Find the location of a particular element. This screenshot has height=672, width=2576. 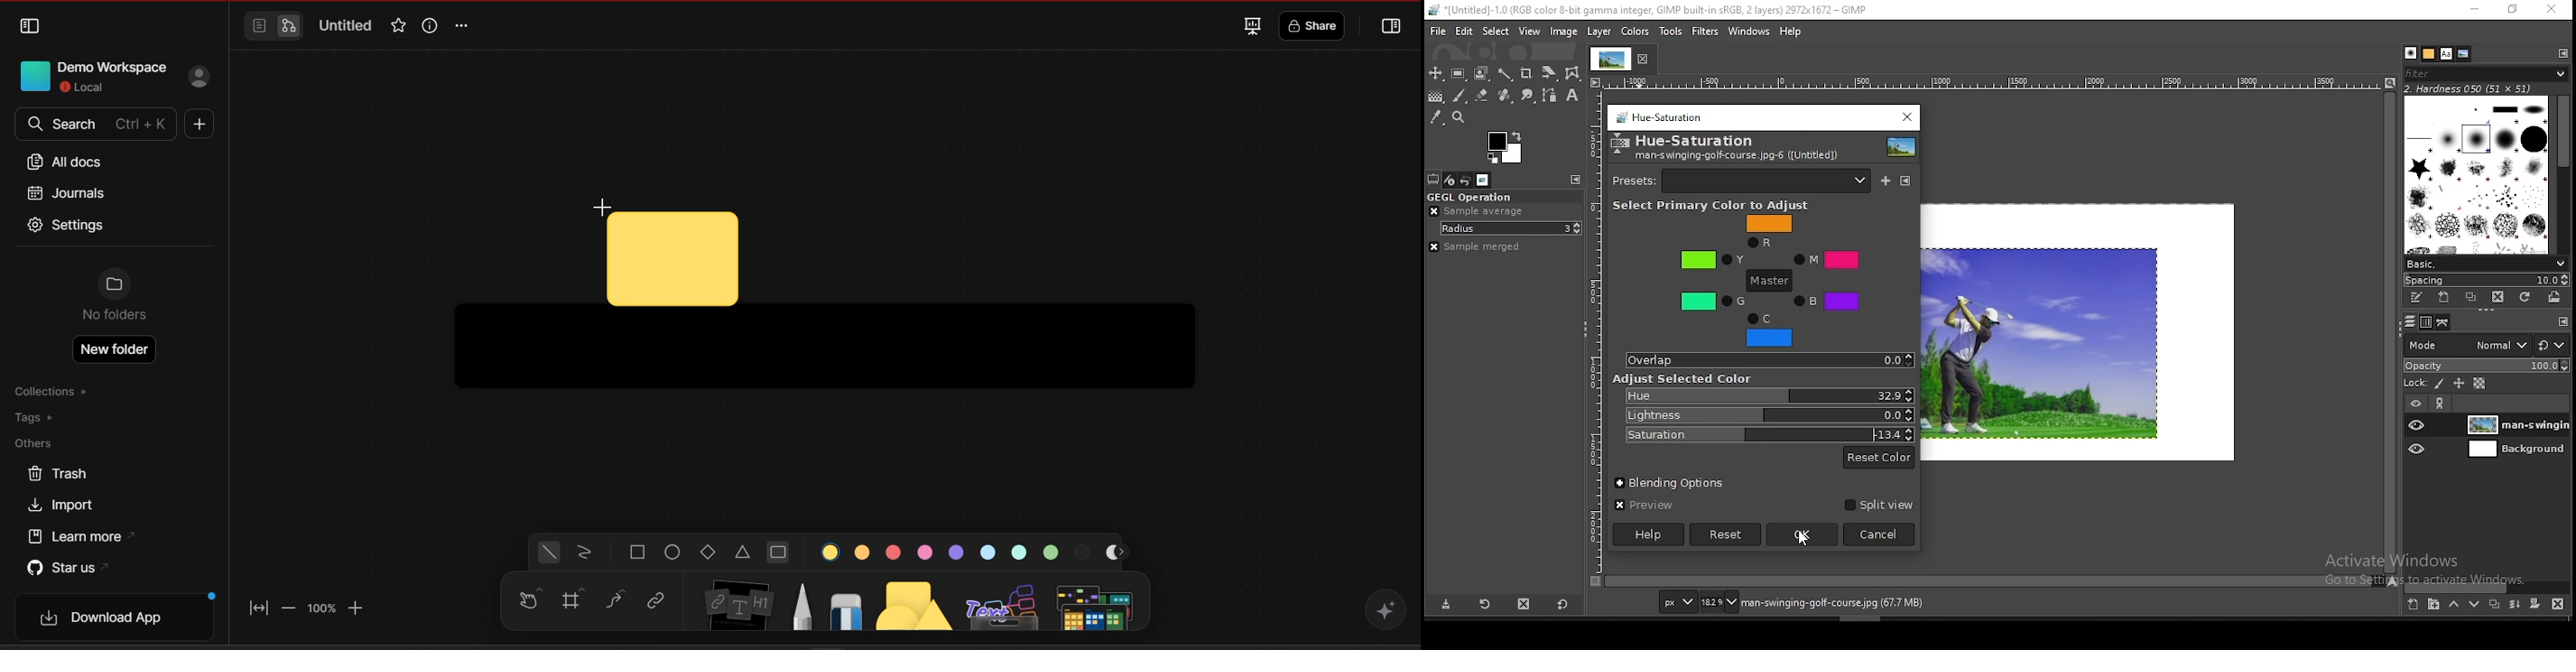

collapse or open sidebar is located at coordinates (1393, 27).